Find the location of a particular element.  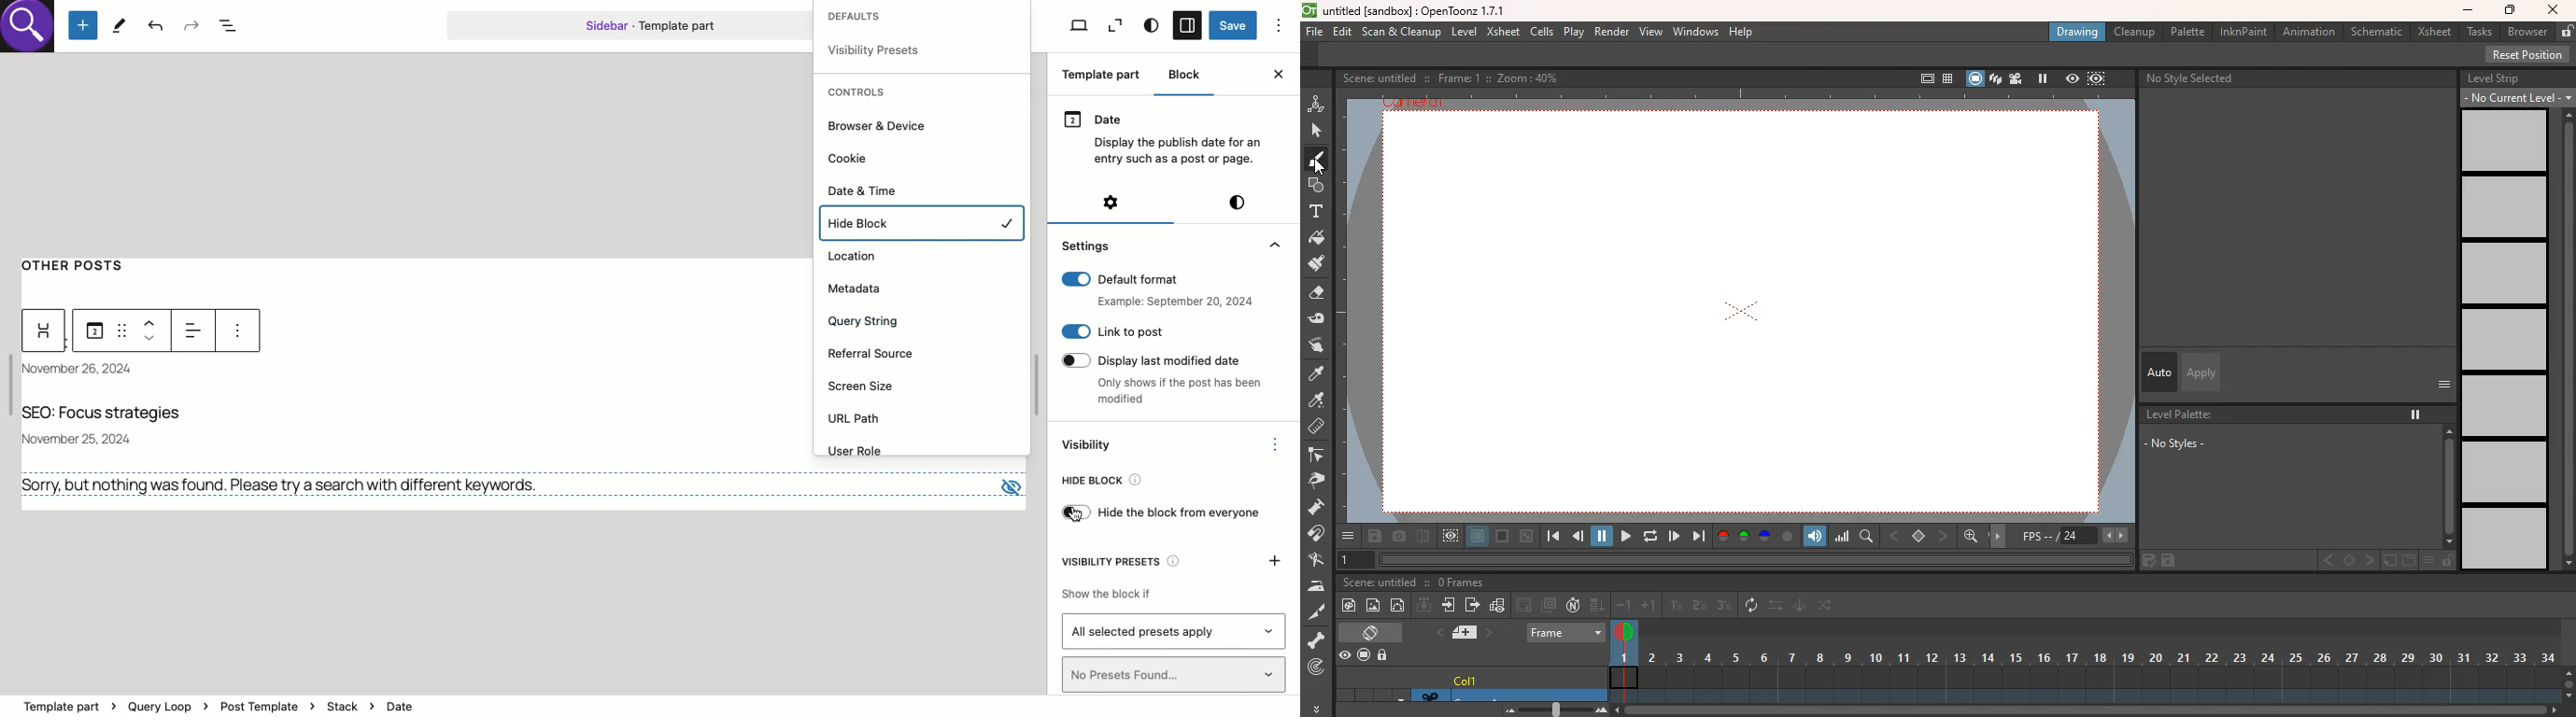

Options is located at coordinates (1277, 442).